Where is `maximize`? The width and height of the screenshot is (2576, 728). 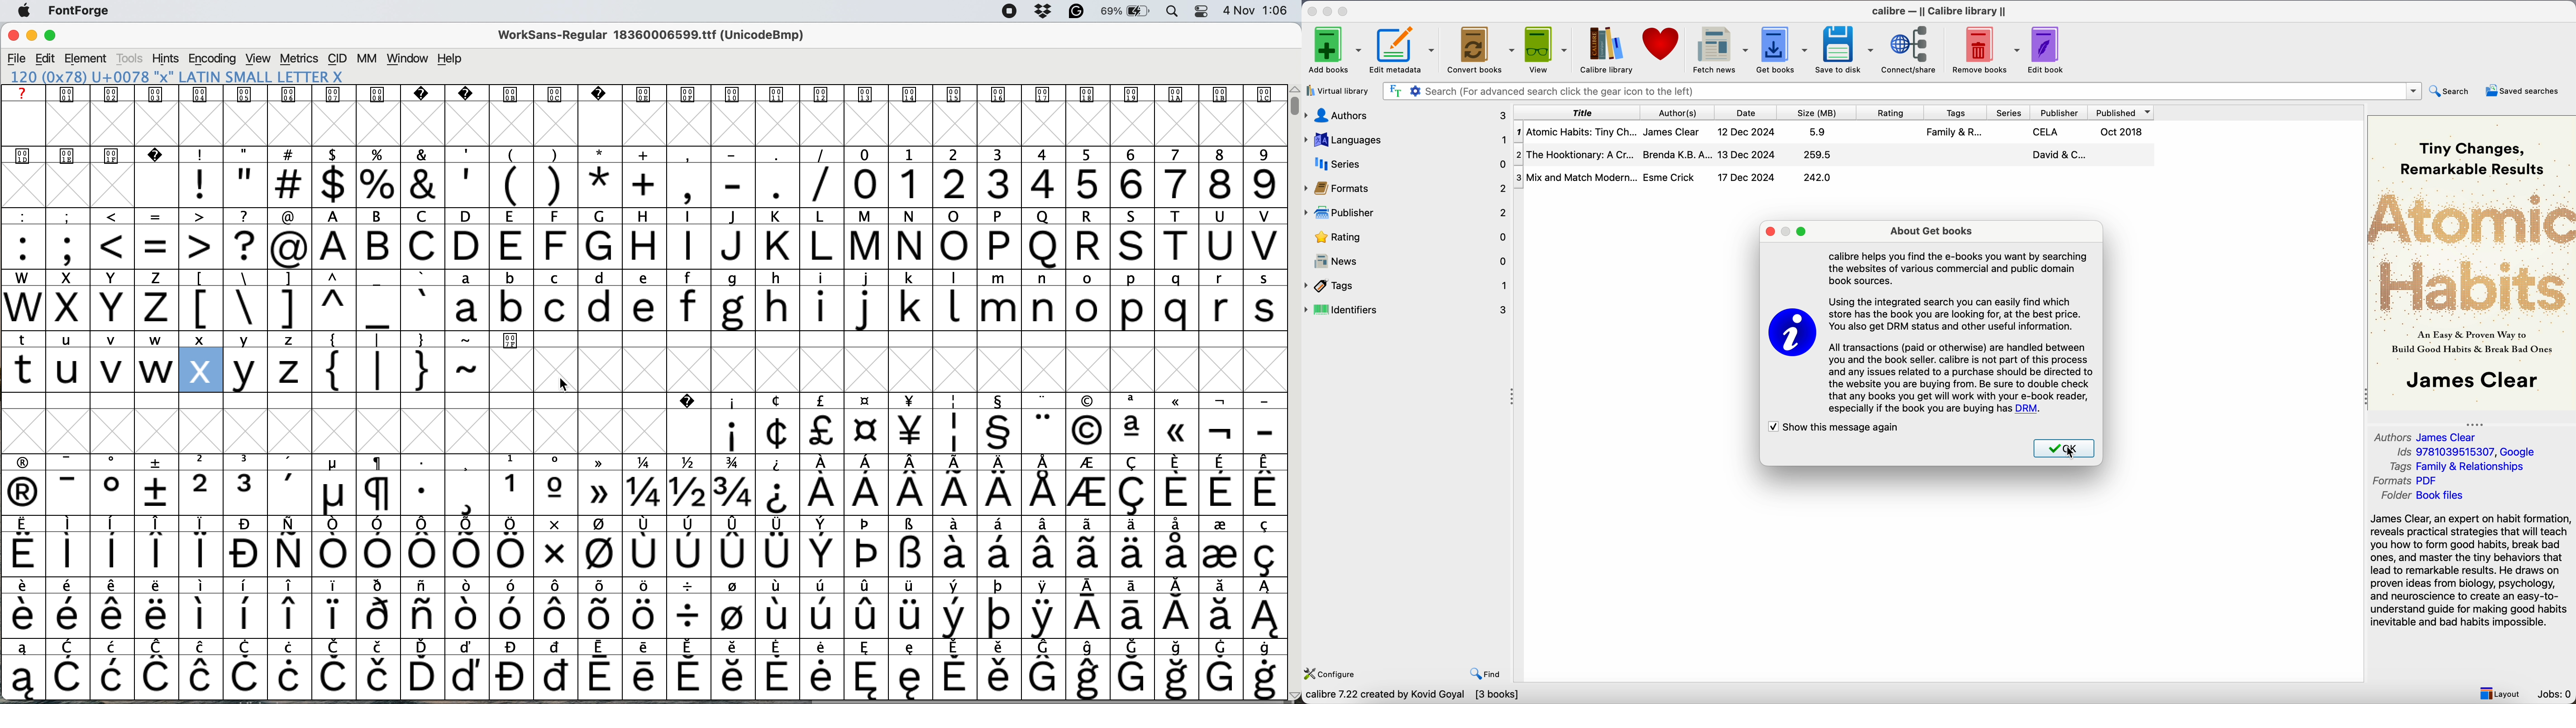
maximize is located at coordinates (1345, 9).